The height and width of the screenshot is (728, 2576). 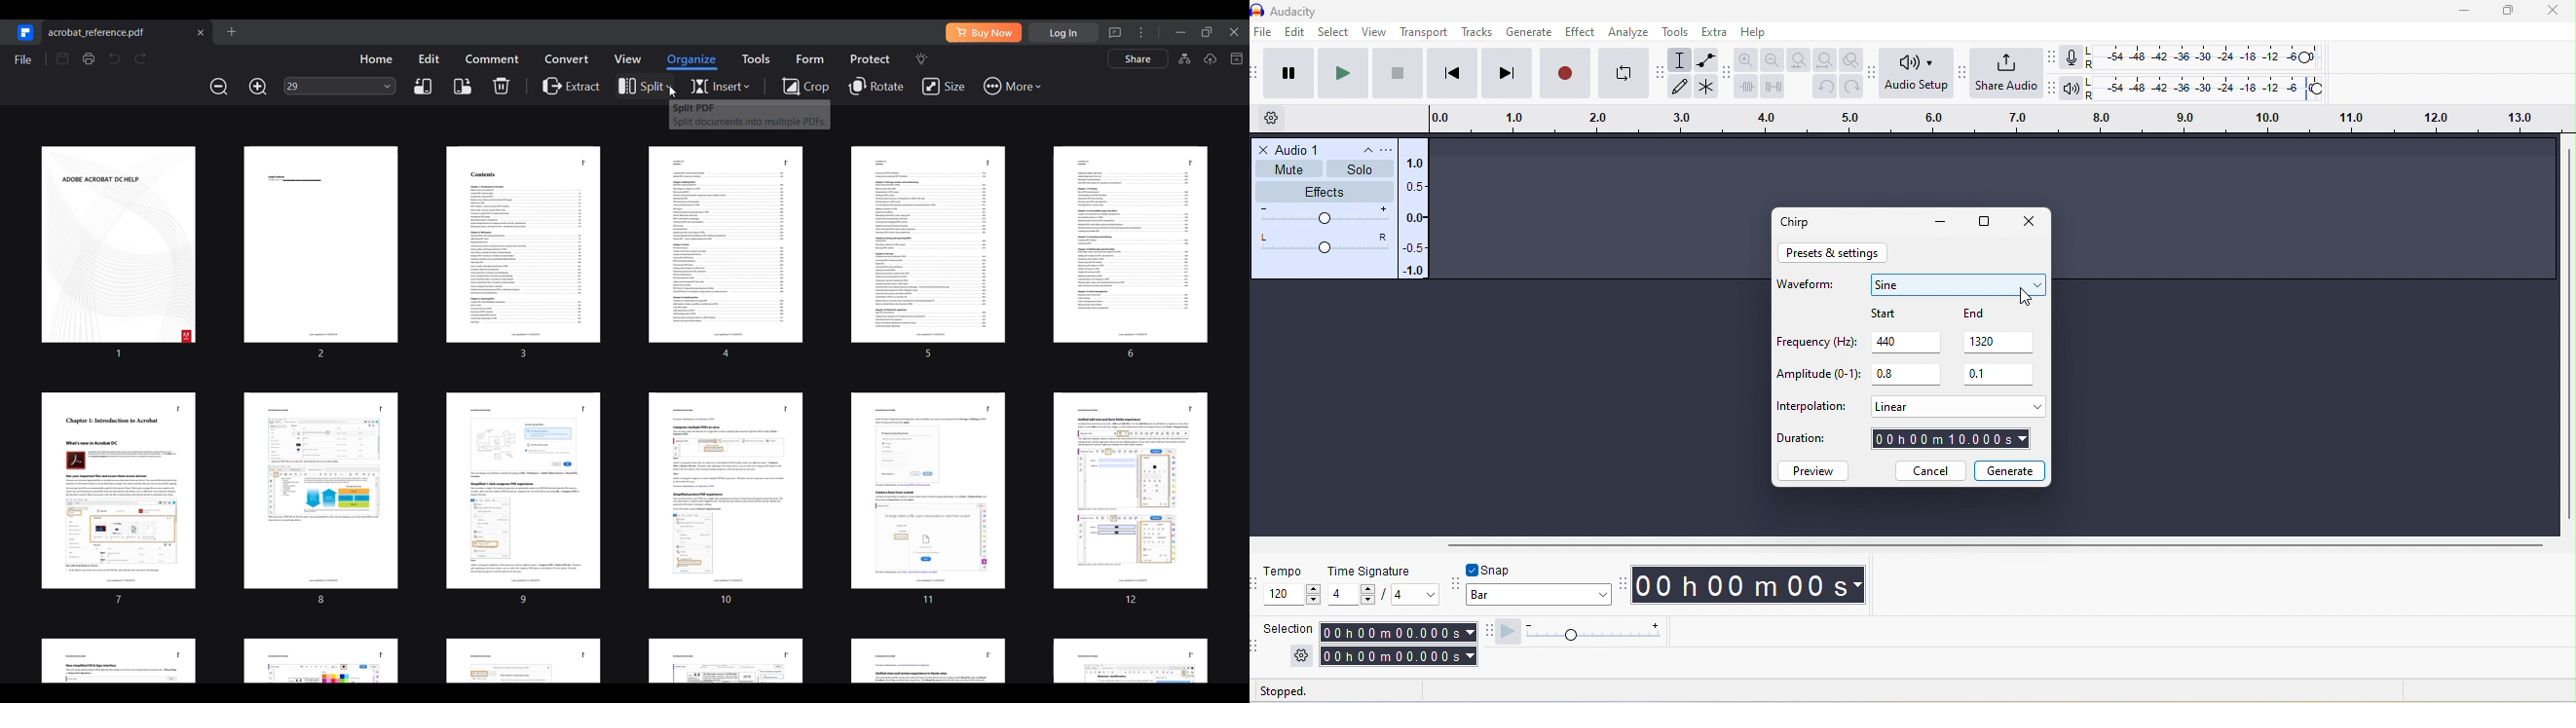 What do you see at coordinates (1624, 582) in the screenshot?
I see `audacity time toolbar` at bounding box center [1624, 582].